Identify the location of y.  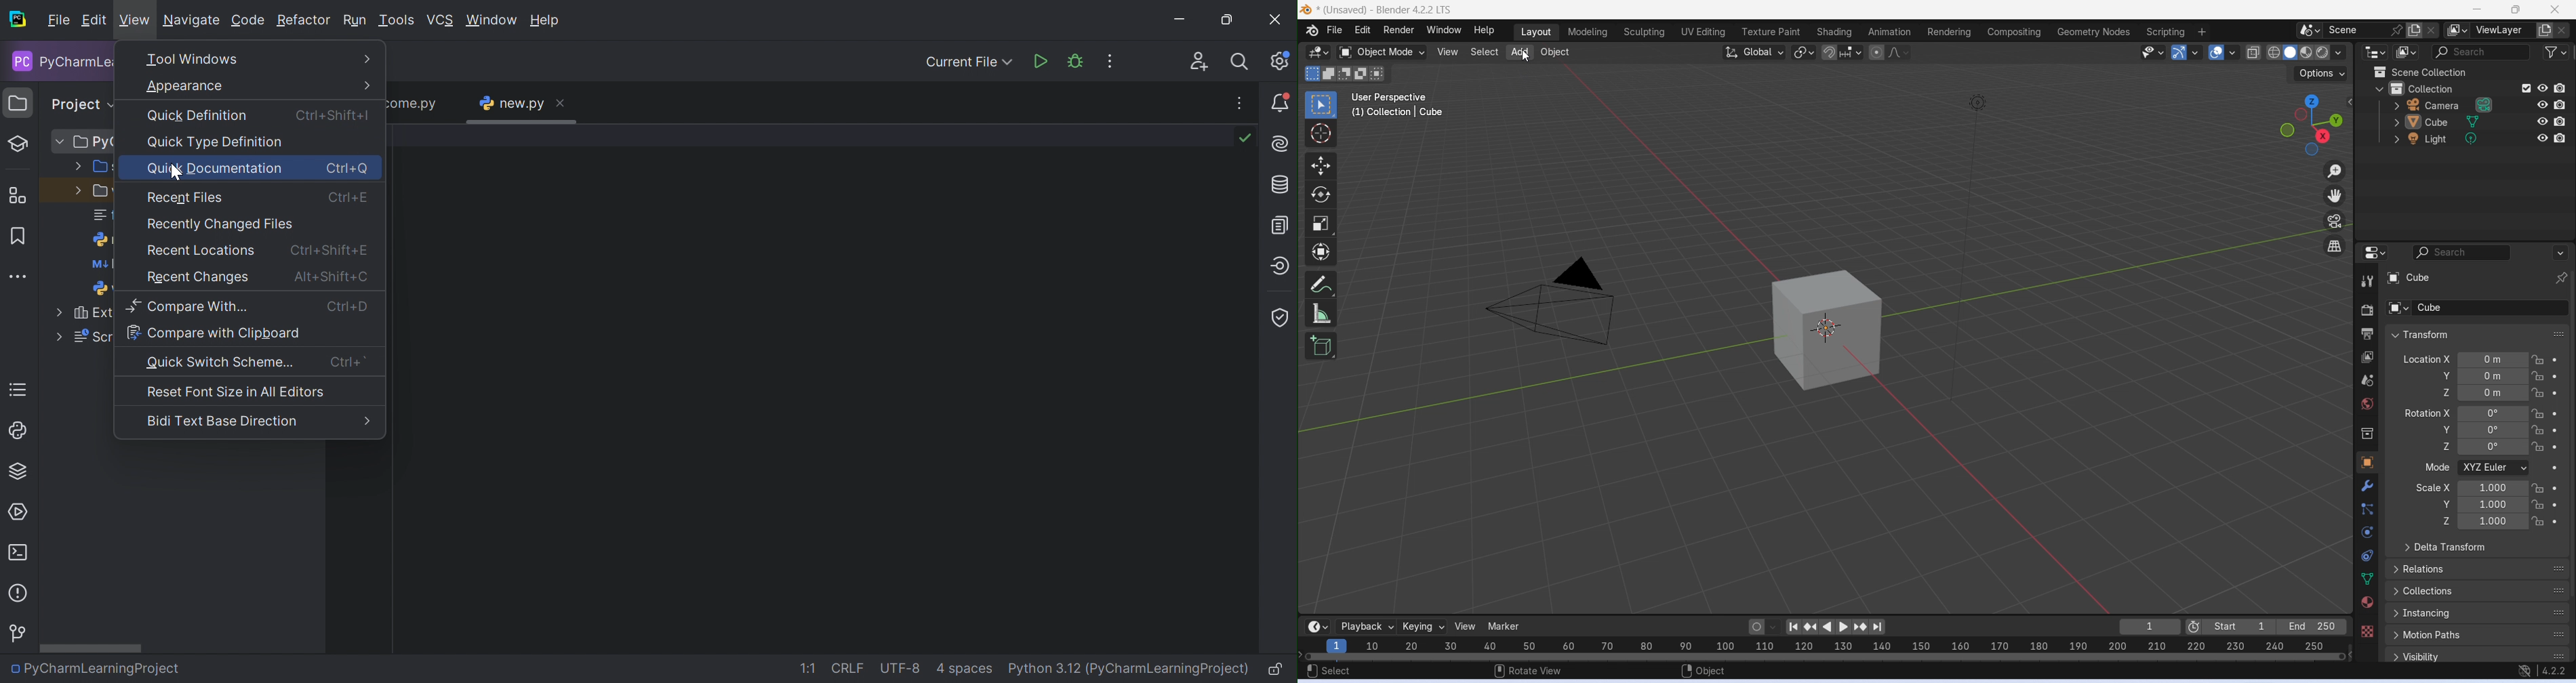
(2438, 429).